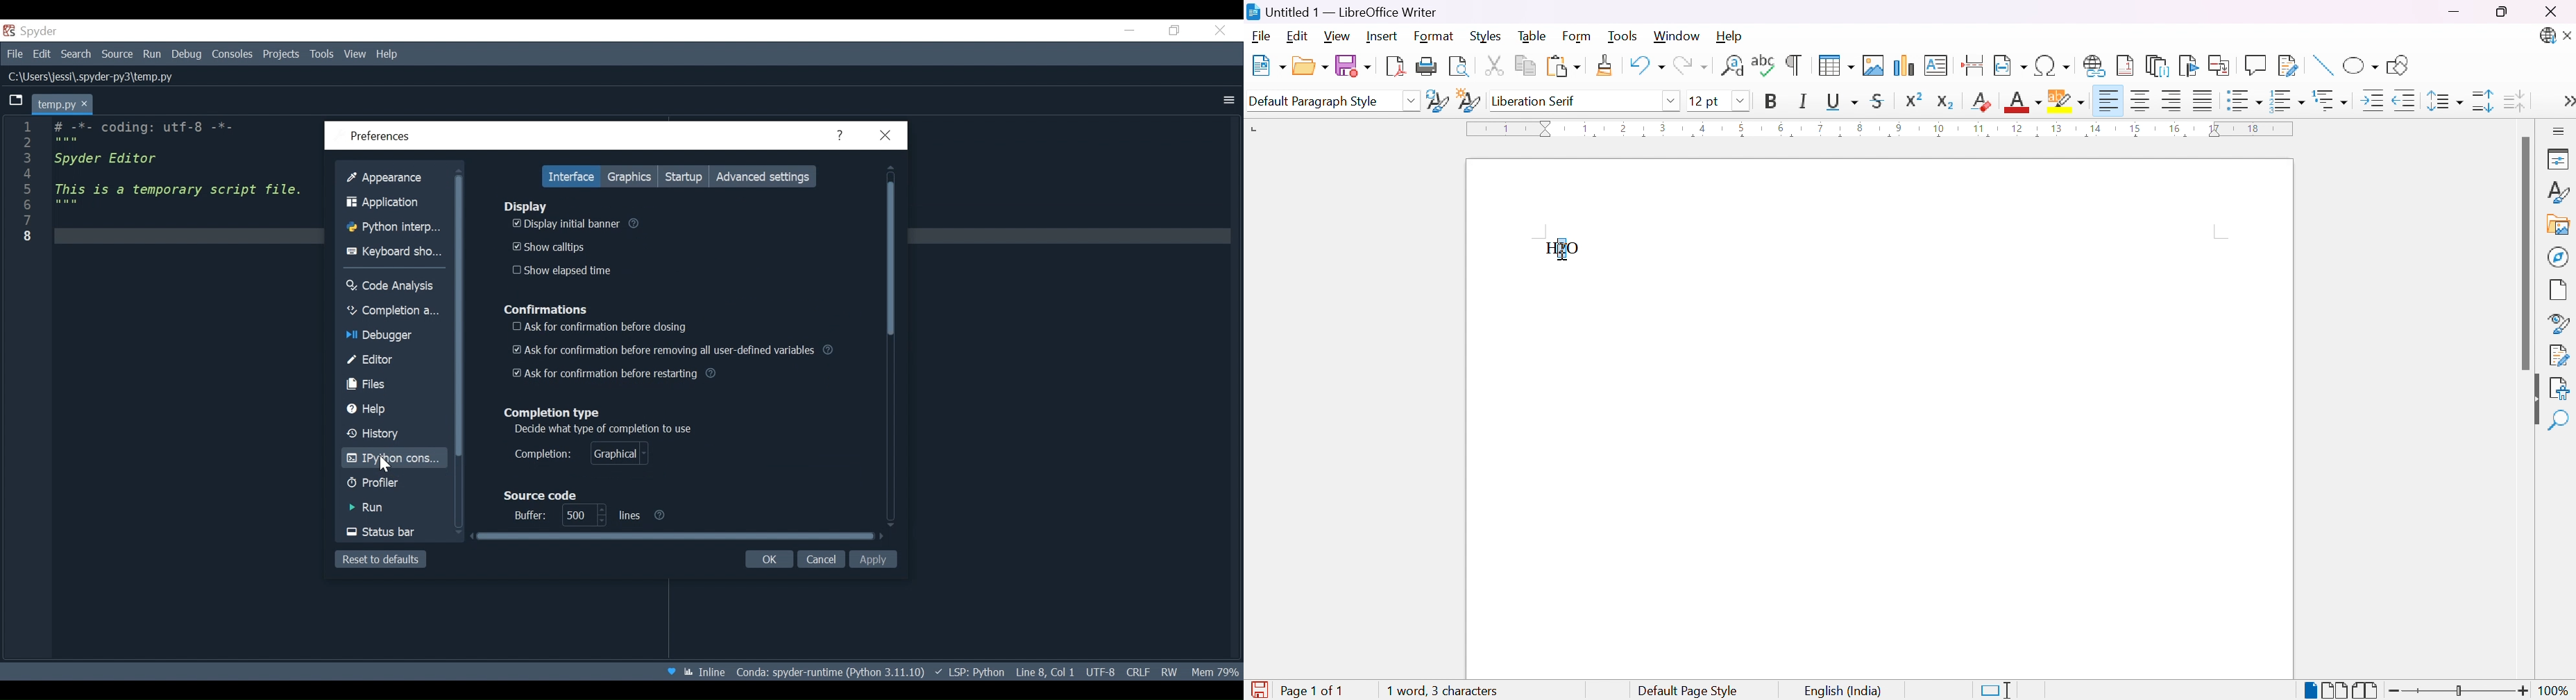 This screenshot has width=2576, height=700. Describe the element at coordinates (2173, 101) in the screenshot. I see `Align right` at that location.